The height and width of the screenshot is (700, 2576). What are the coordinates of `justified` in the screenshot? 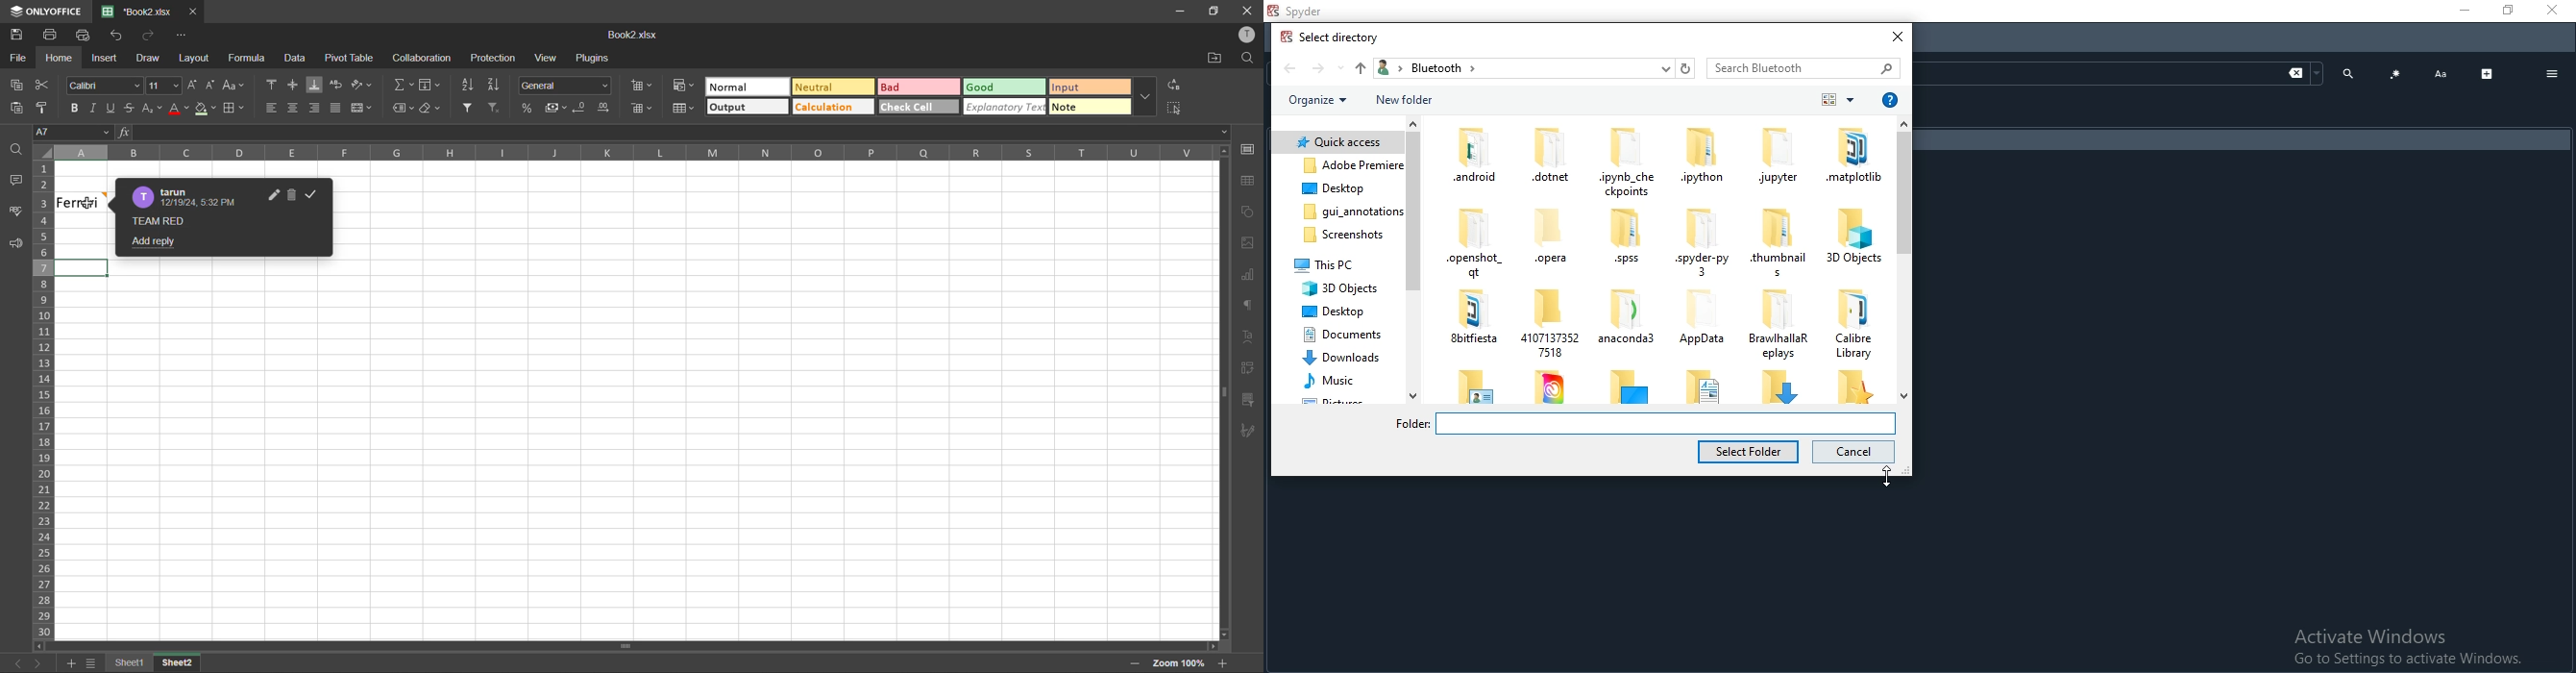 It's located at (338, 109).